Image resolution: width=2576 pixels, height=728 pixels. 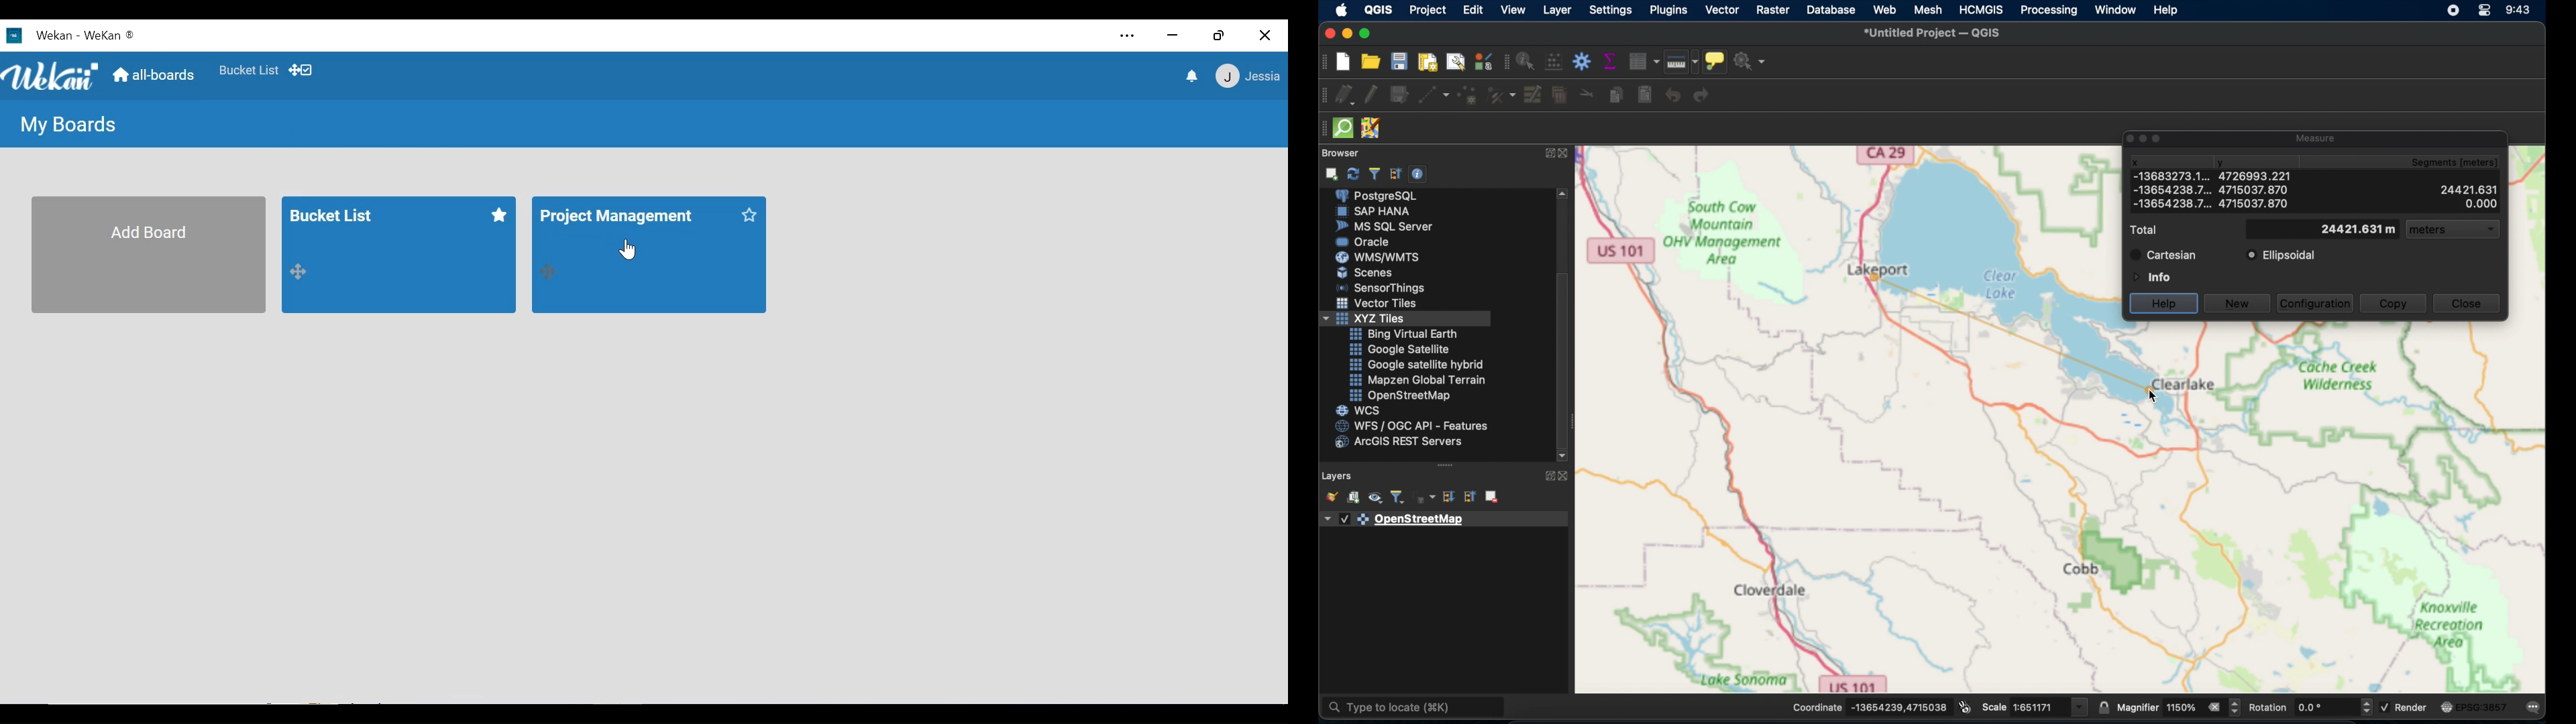 I want to click on Close, so click(x=1263, y=36).